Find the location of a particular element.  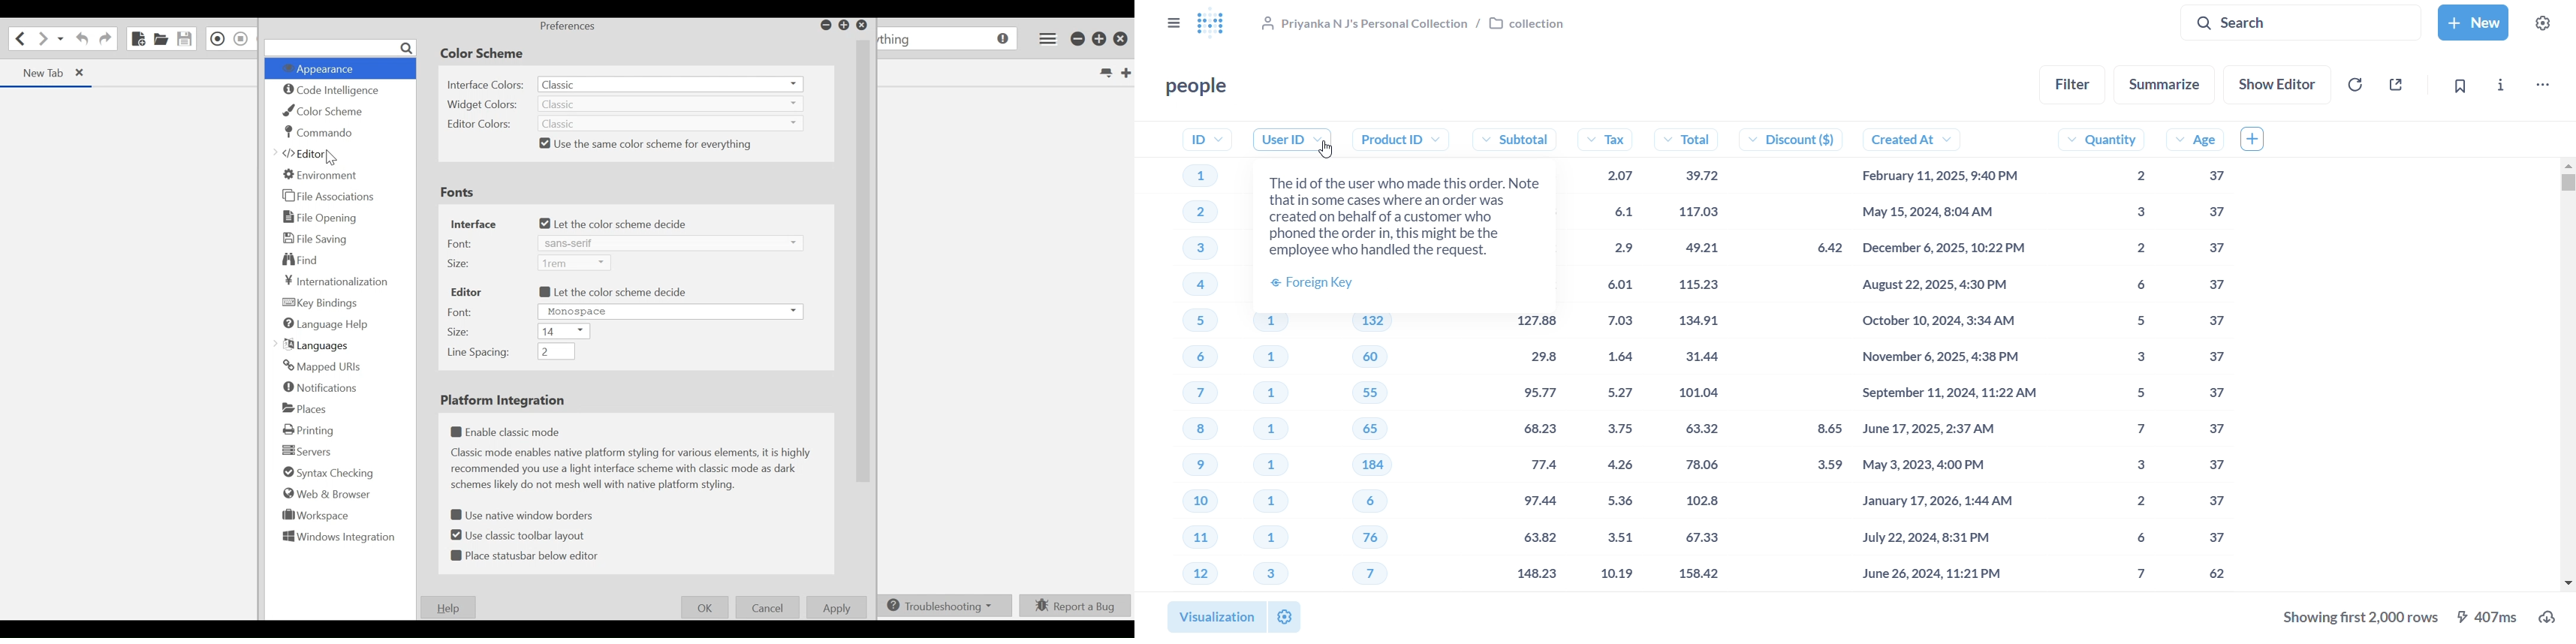

Environment is located at coordinates (323, 175).